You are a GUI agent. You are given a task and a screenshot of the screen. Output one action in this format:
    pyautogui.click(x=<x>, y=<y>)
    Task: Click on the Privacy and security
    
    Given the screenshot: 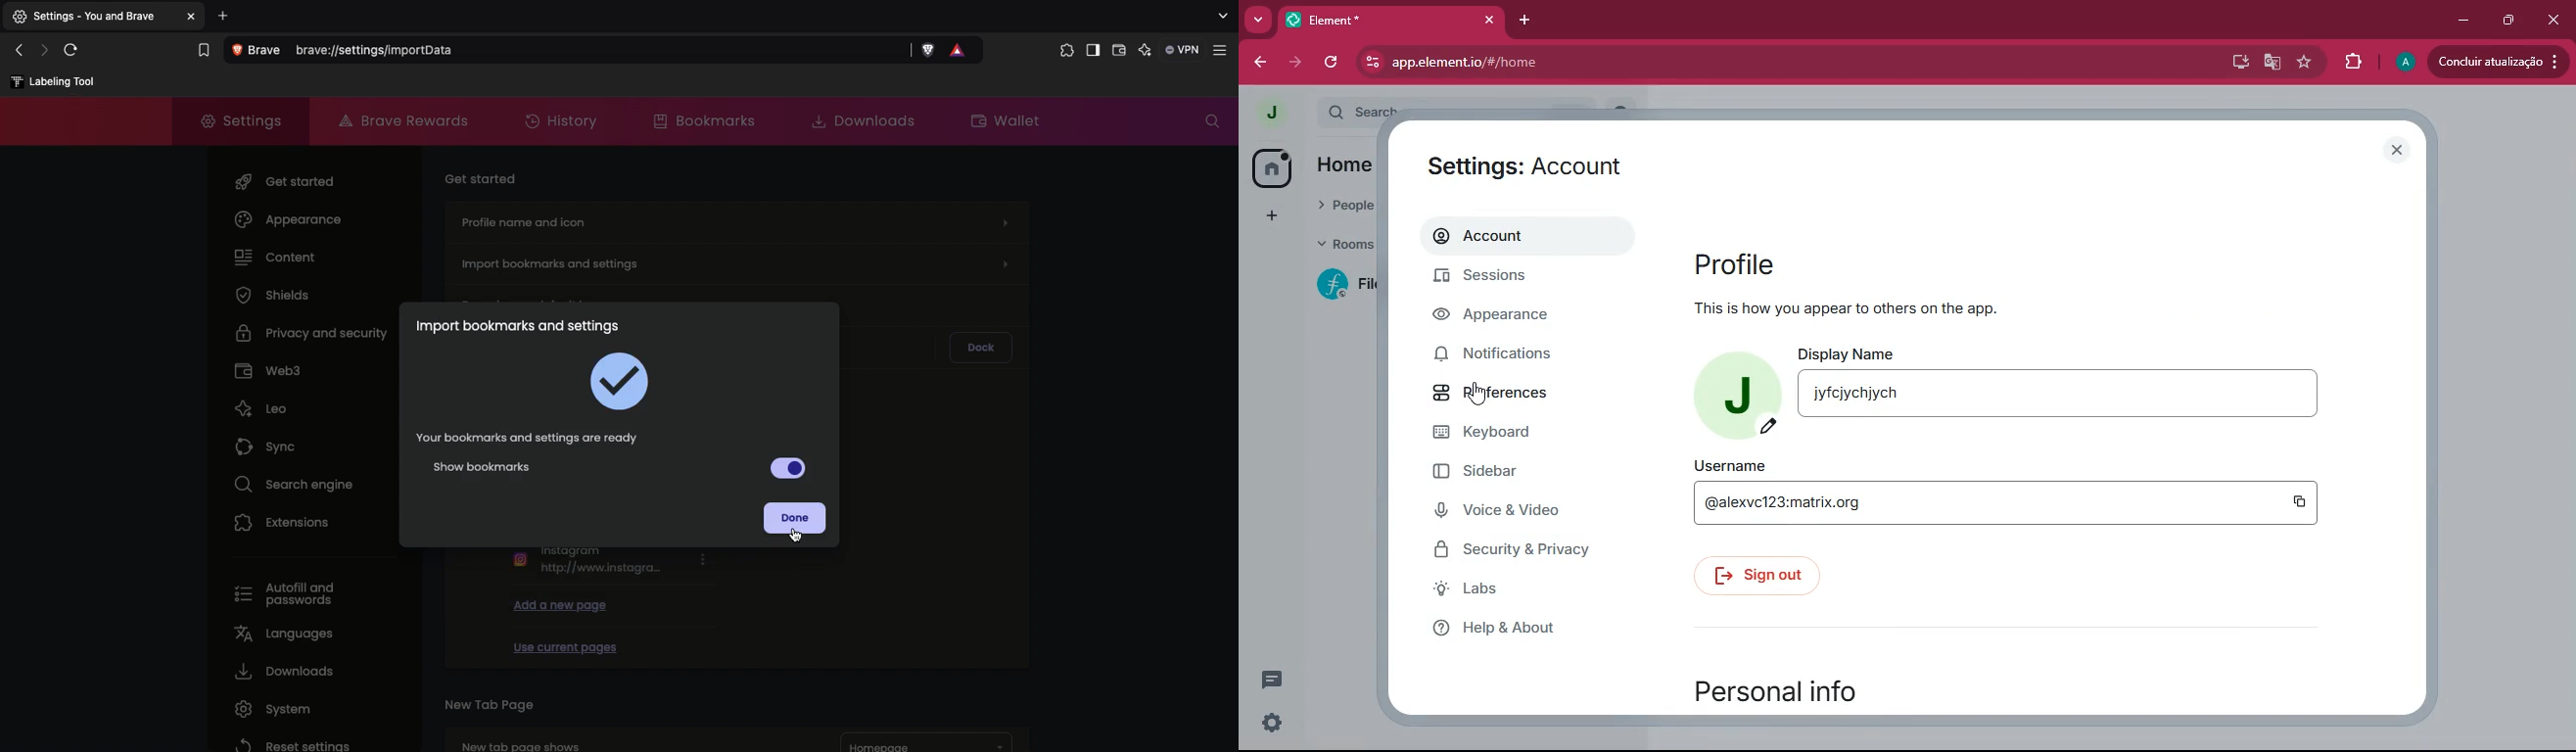 What is the action you would take?
    pyautogui.click(x=315, y=331)
    